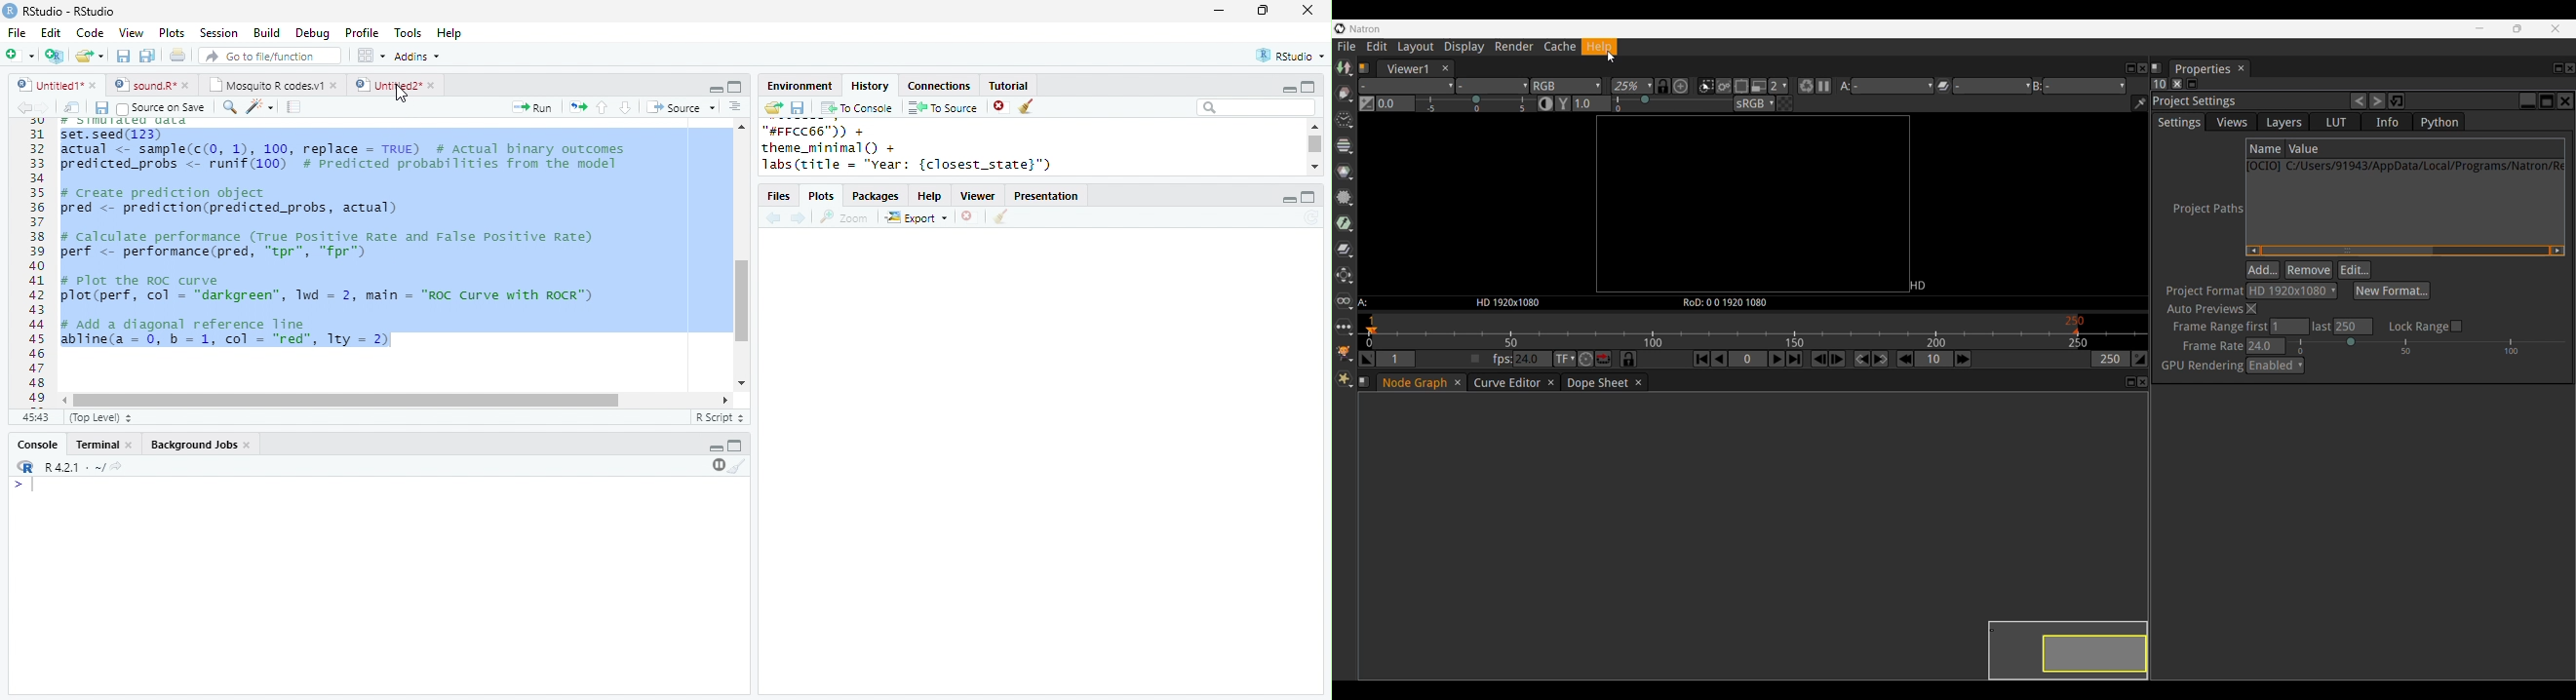 The width and height of the screenshot is (2576, 700). What do you see at coordinates (1293, 55) in the screenshot?
I see `RStudio` at bounding box center [1293, 55].